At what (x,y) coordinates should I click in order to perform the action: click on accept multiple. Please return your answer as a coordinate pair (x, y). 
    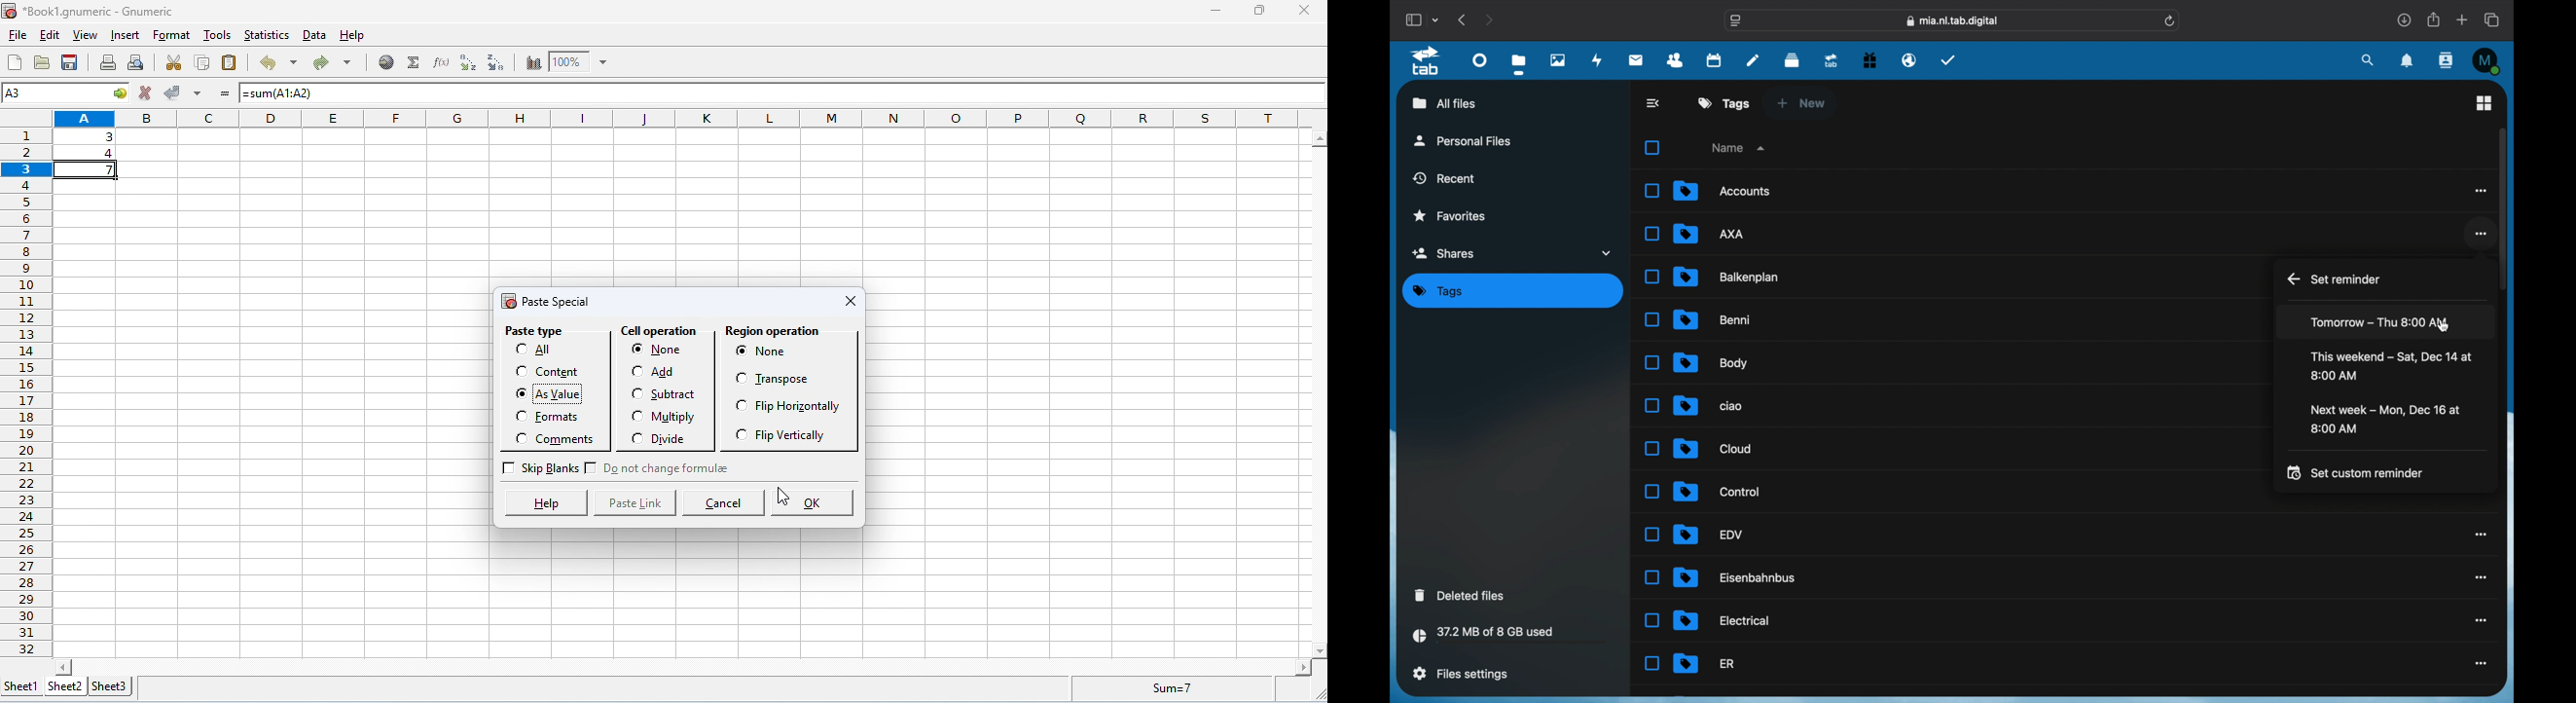
    Looking at the image, I should click on (199, 94).